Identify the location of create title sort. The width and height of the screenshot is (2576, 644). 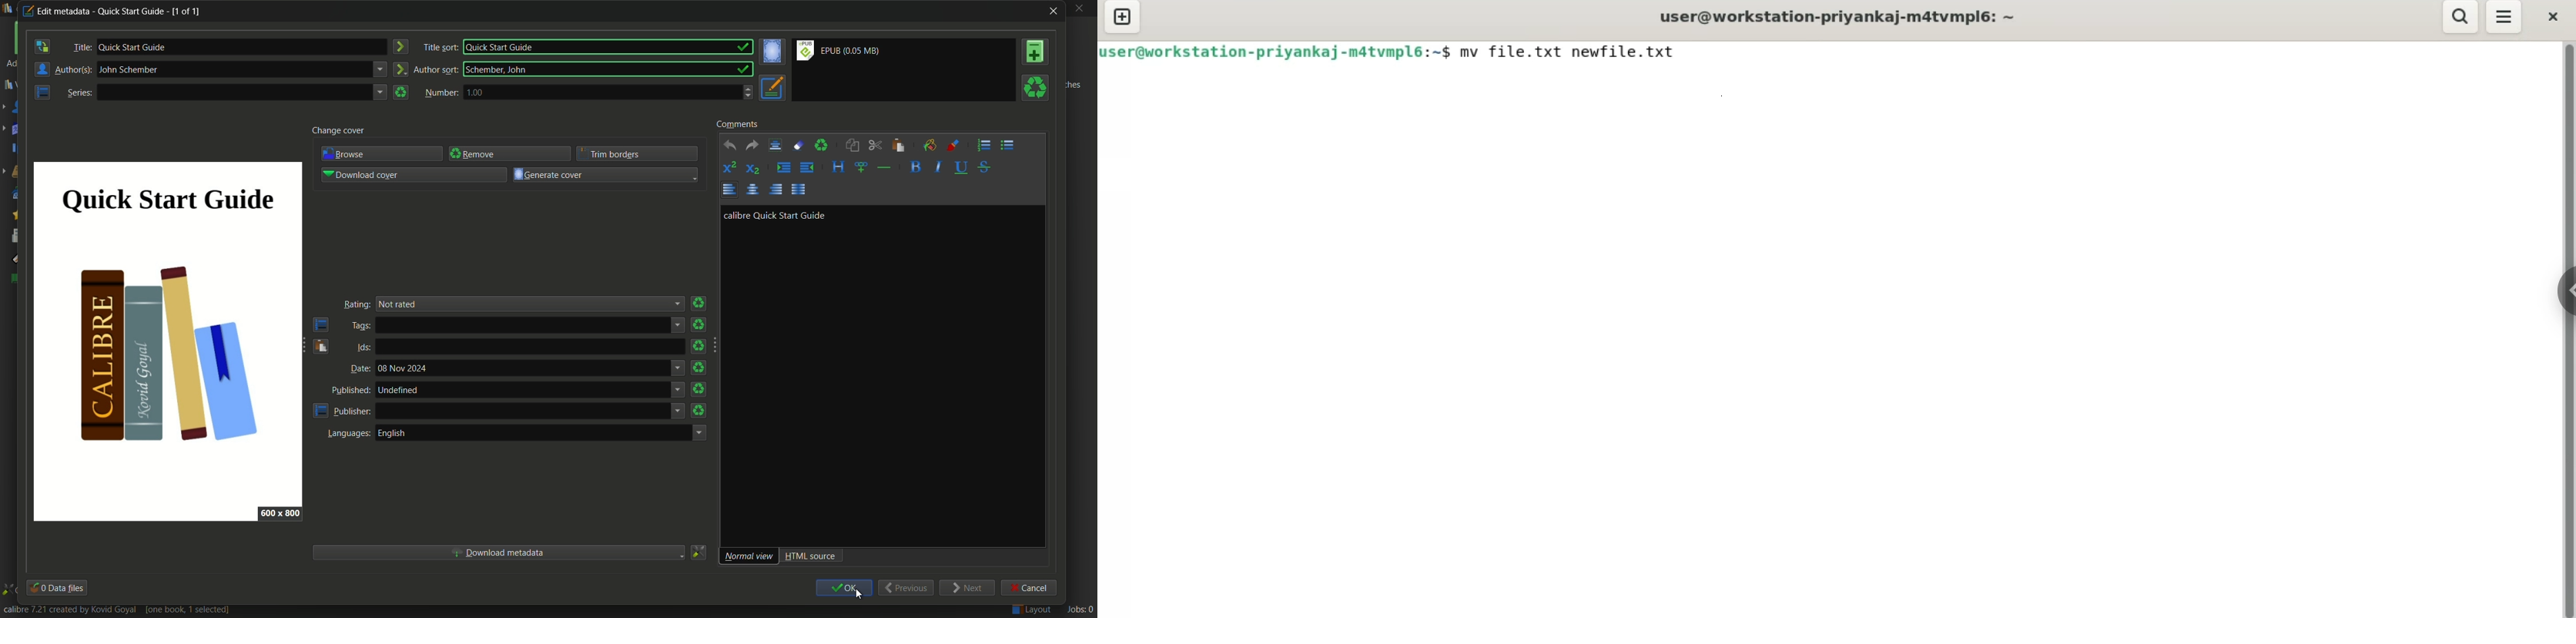
(403, 46).